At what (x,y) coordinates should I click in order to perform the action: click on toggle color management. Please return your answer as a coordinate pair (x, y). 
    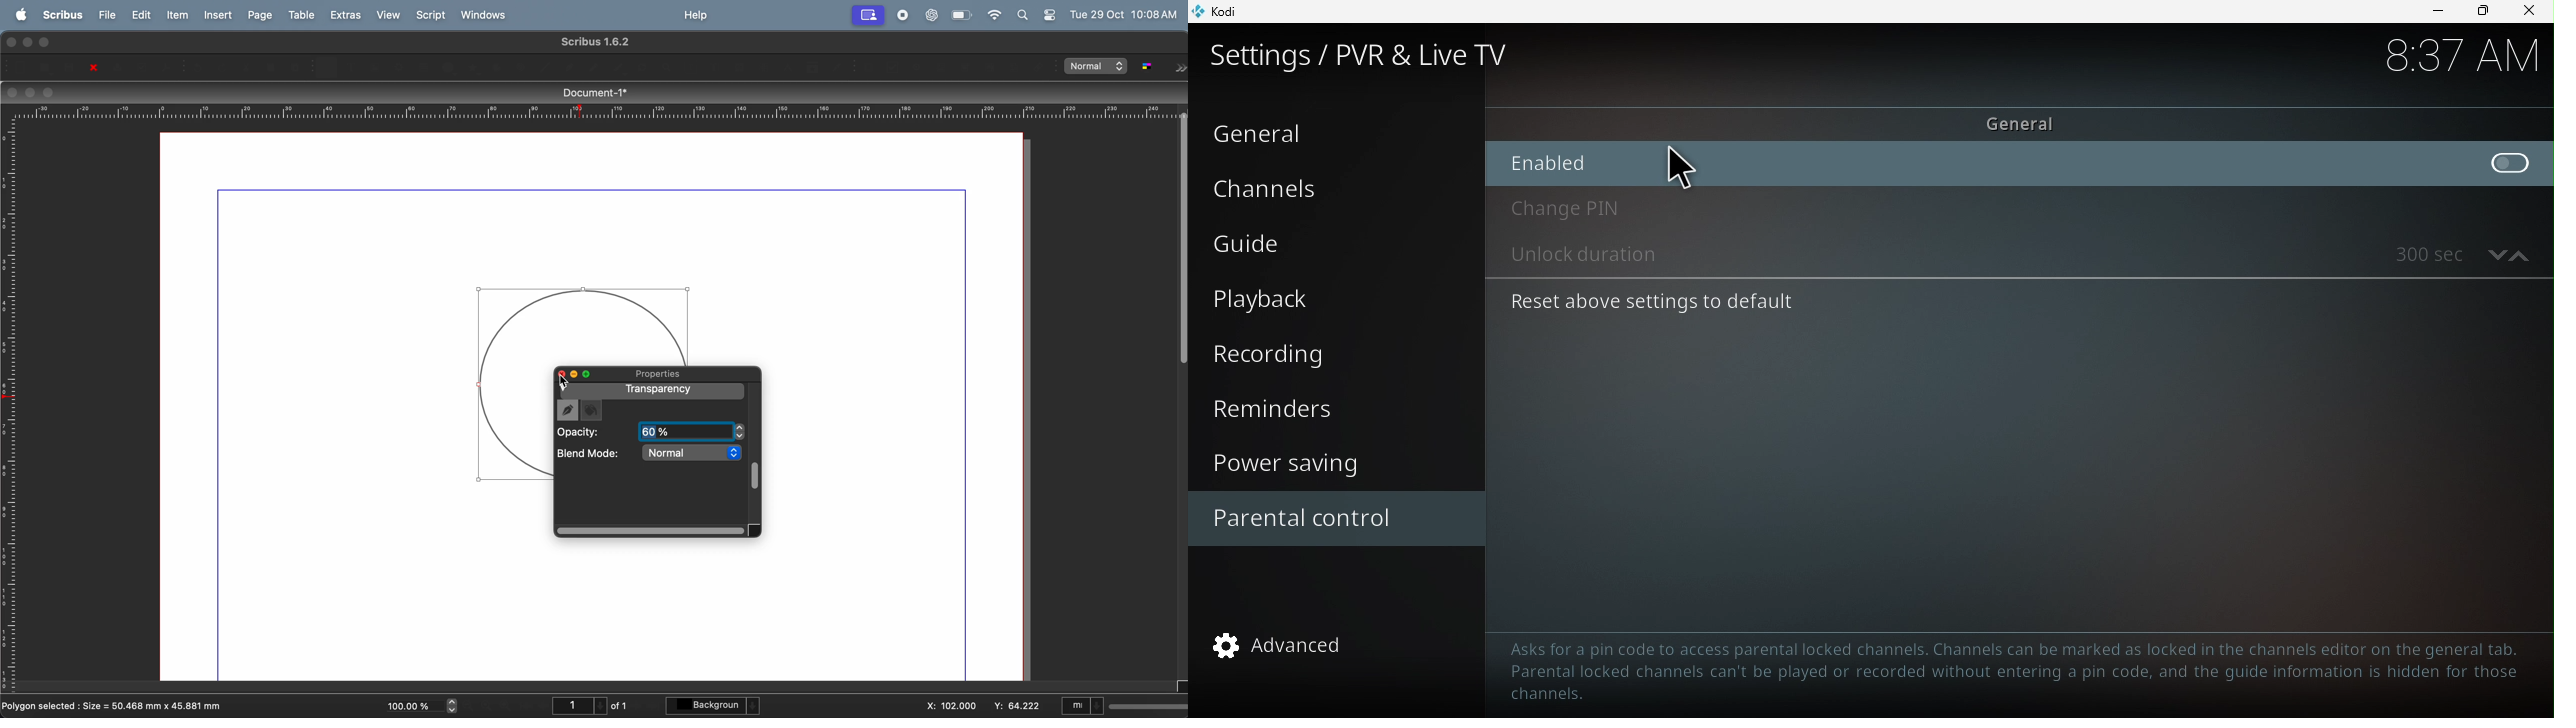
    Looking at the image, I should click on (1153, 66).